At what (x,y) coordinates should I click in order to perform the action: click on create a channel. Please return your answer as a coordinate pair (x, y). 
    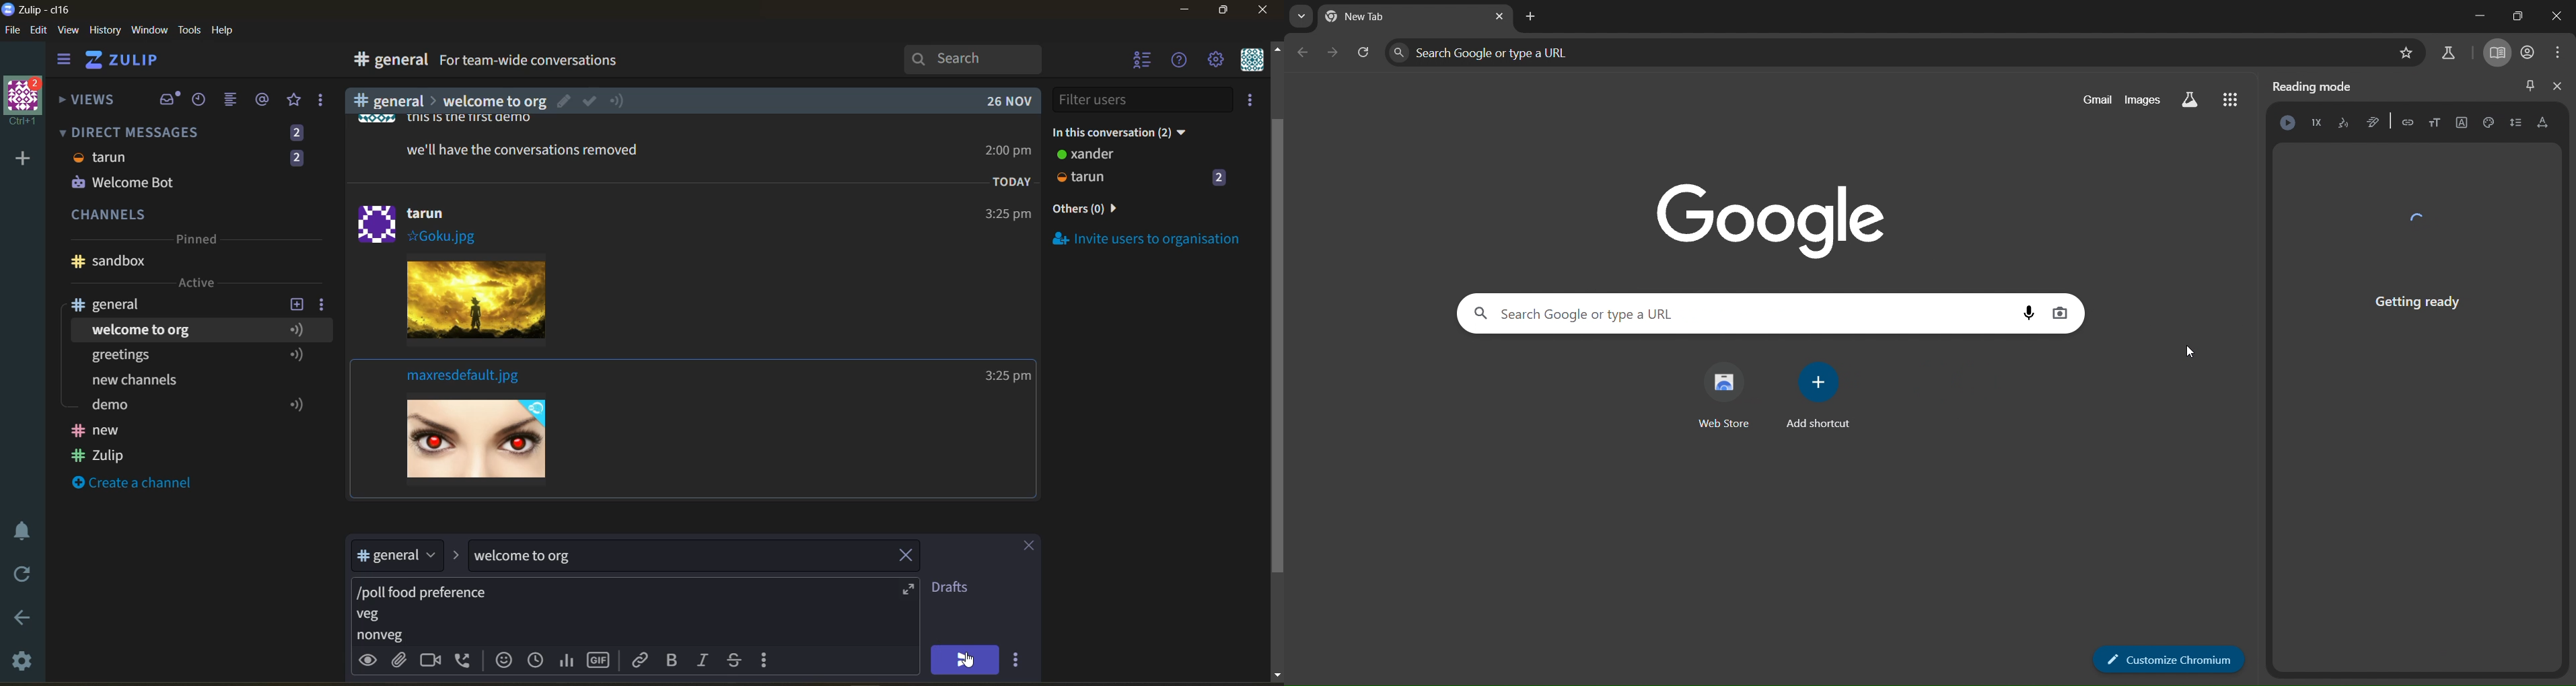
    Looking at the image, I should click on (140, 484).